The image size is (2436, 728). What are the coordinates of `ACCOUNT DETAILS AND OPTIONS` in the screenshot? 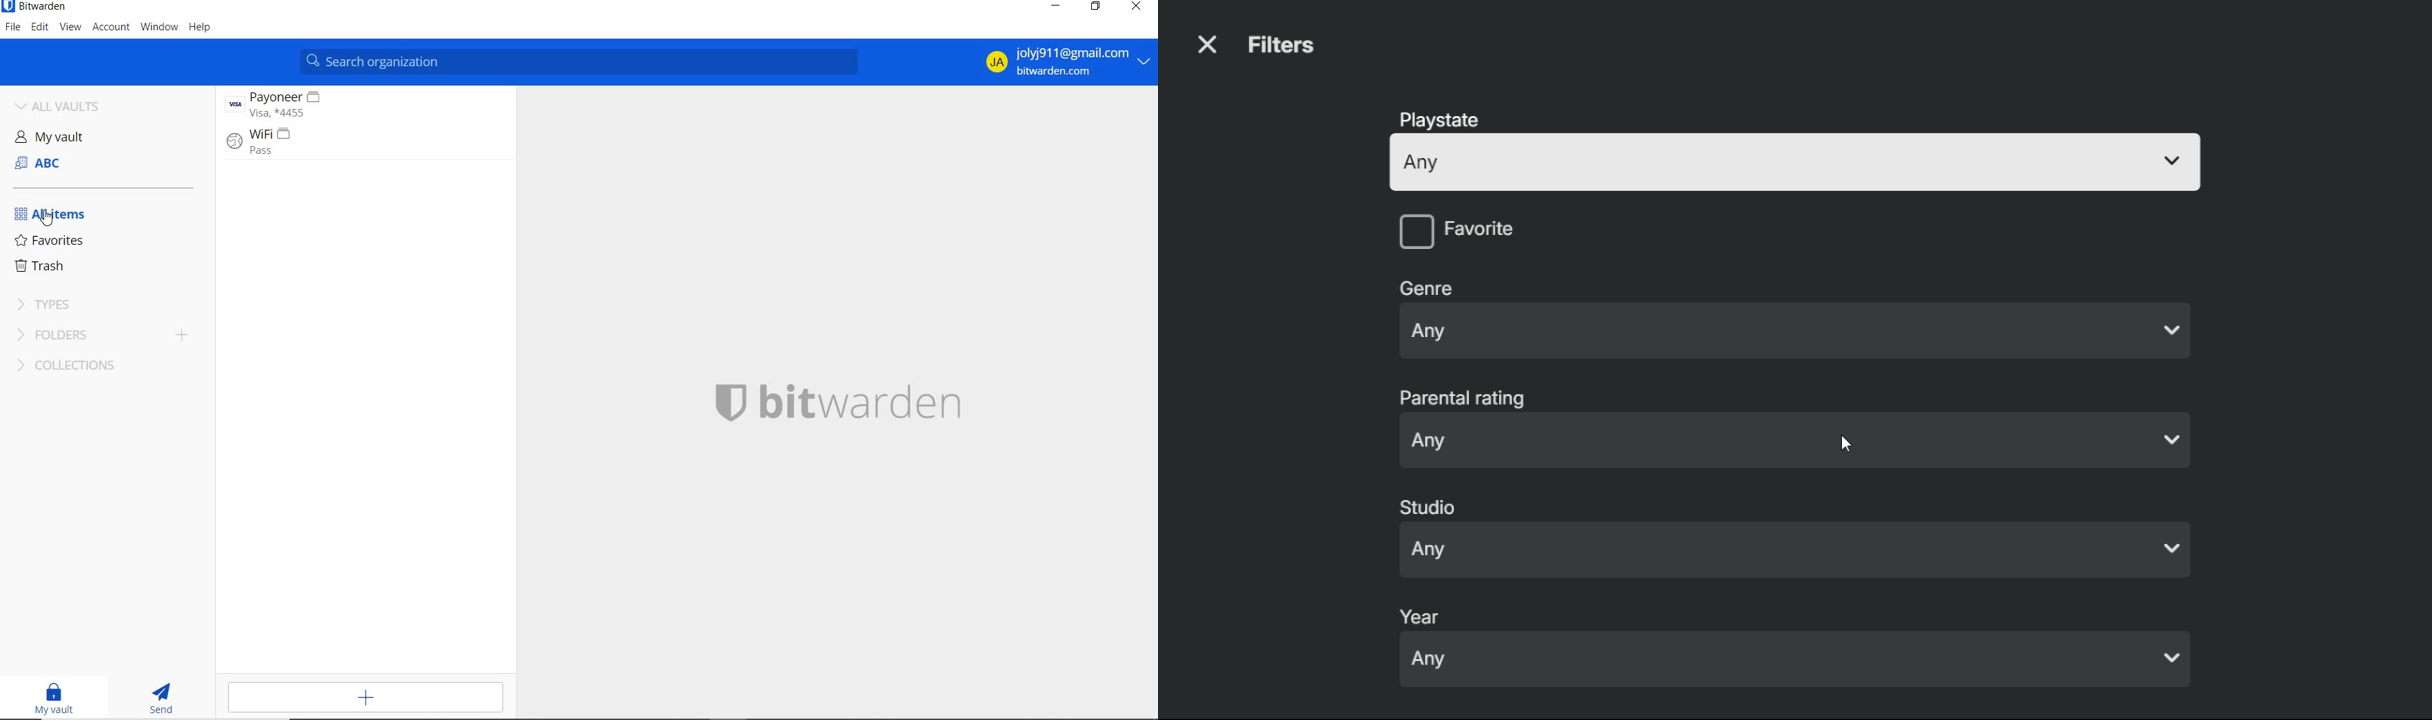 It's located at (1063, 62).